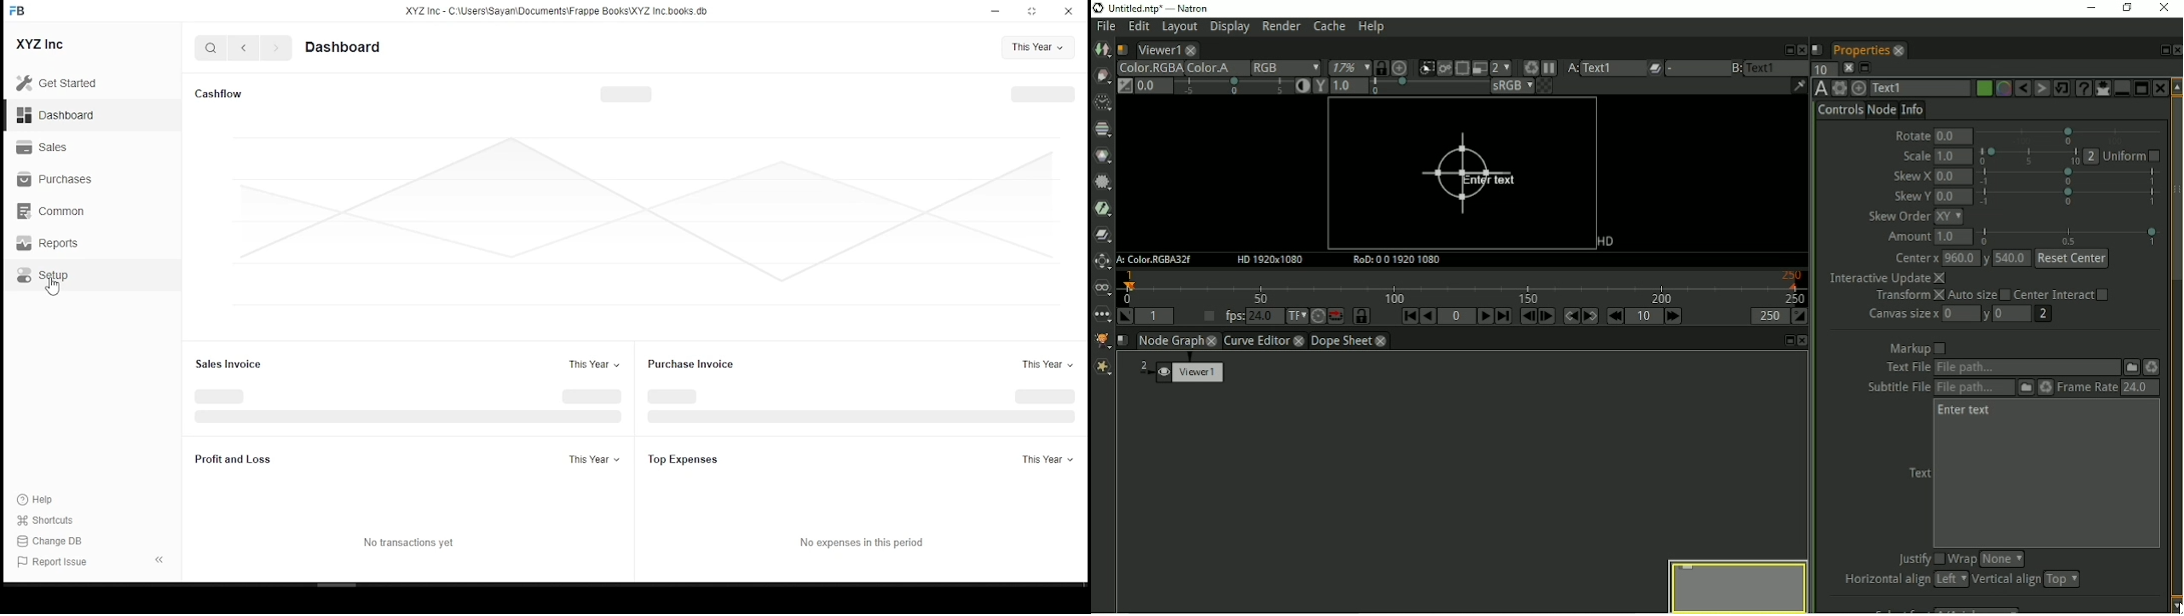 The image size is (2184, 616). What do you see at coordinates (1039, 47) in the screenshot?
I see `This Year` at bounding box center [1039, 47].